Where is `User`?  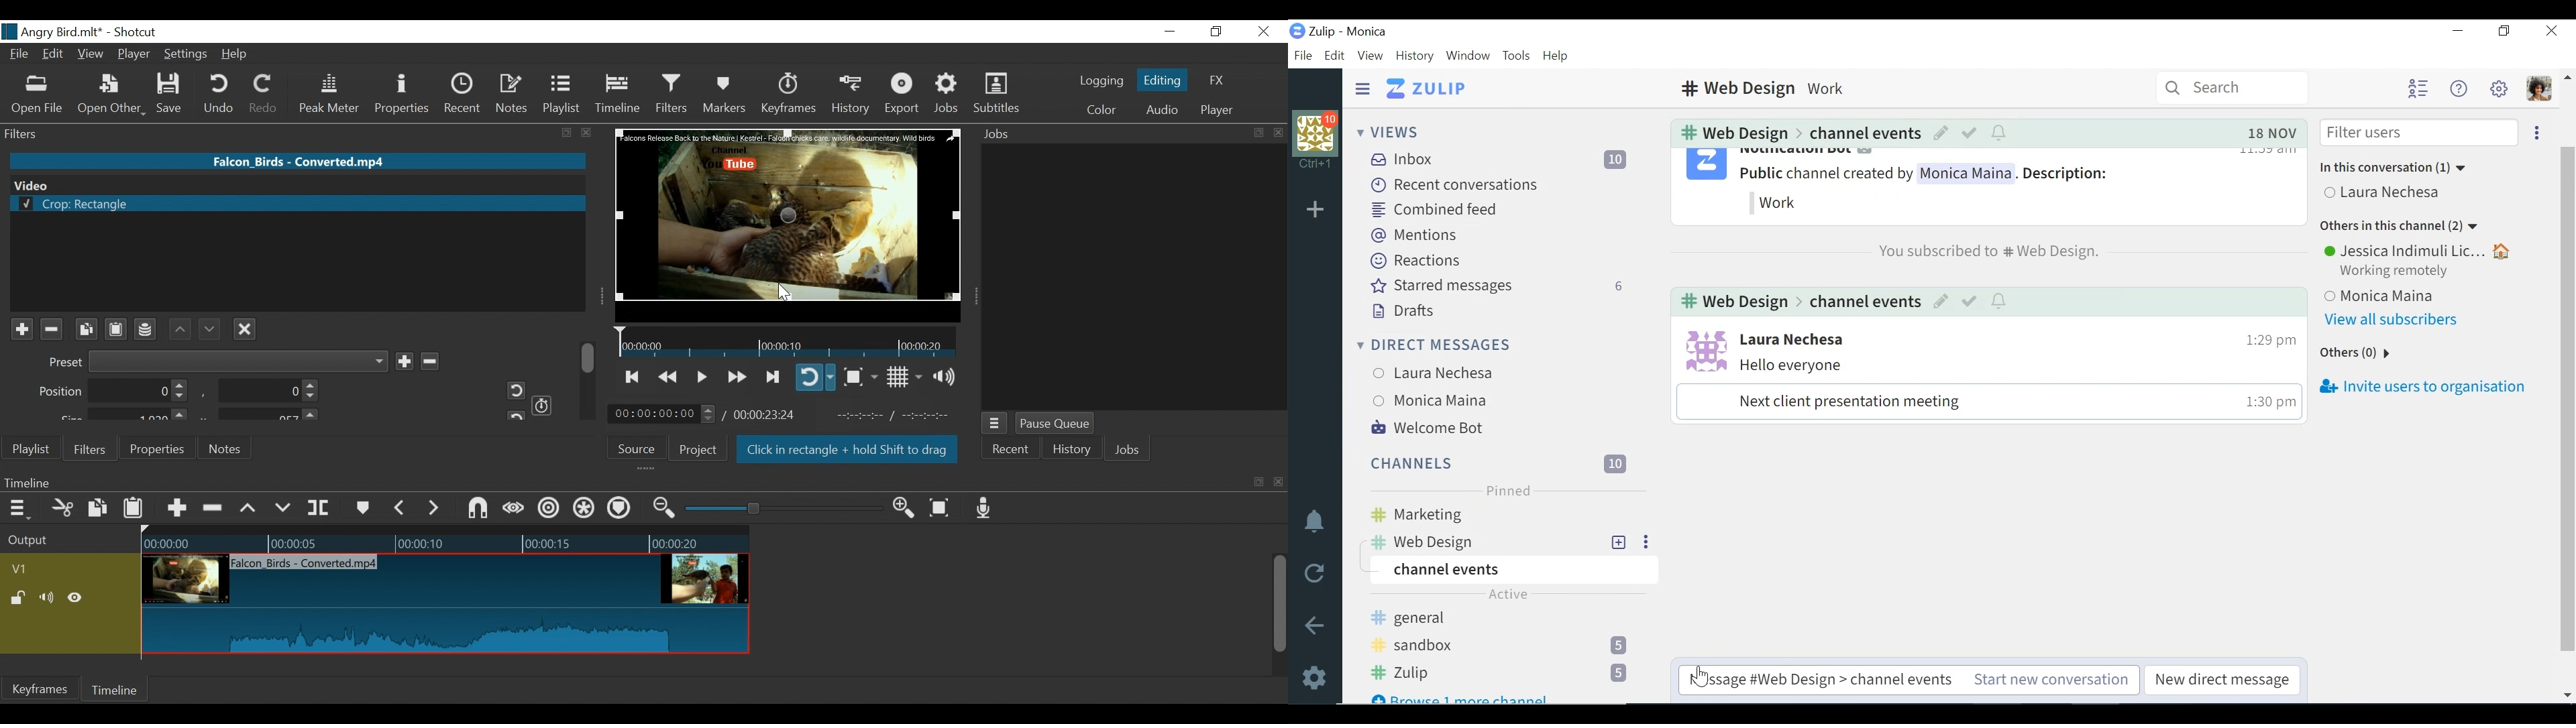
User is located at coordinates (2424, 293).